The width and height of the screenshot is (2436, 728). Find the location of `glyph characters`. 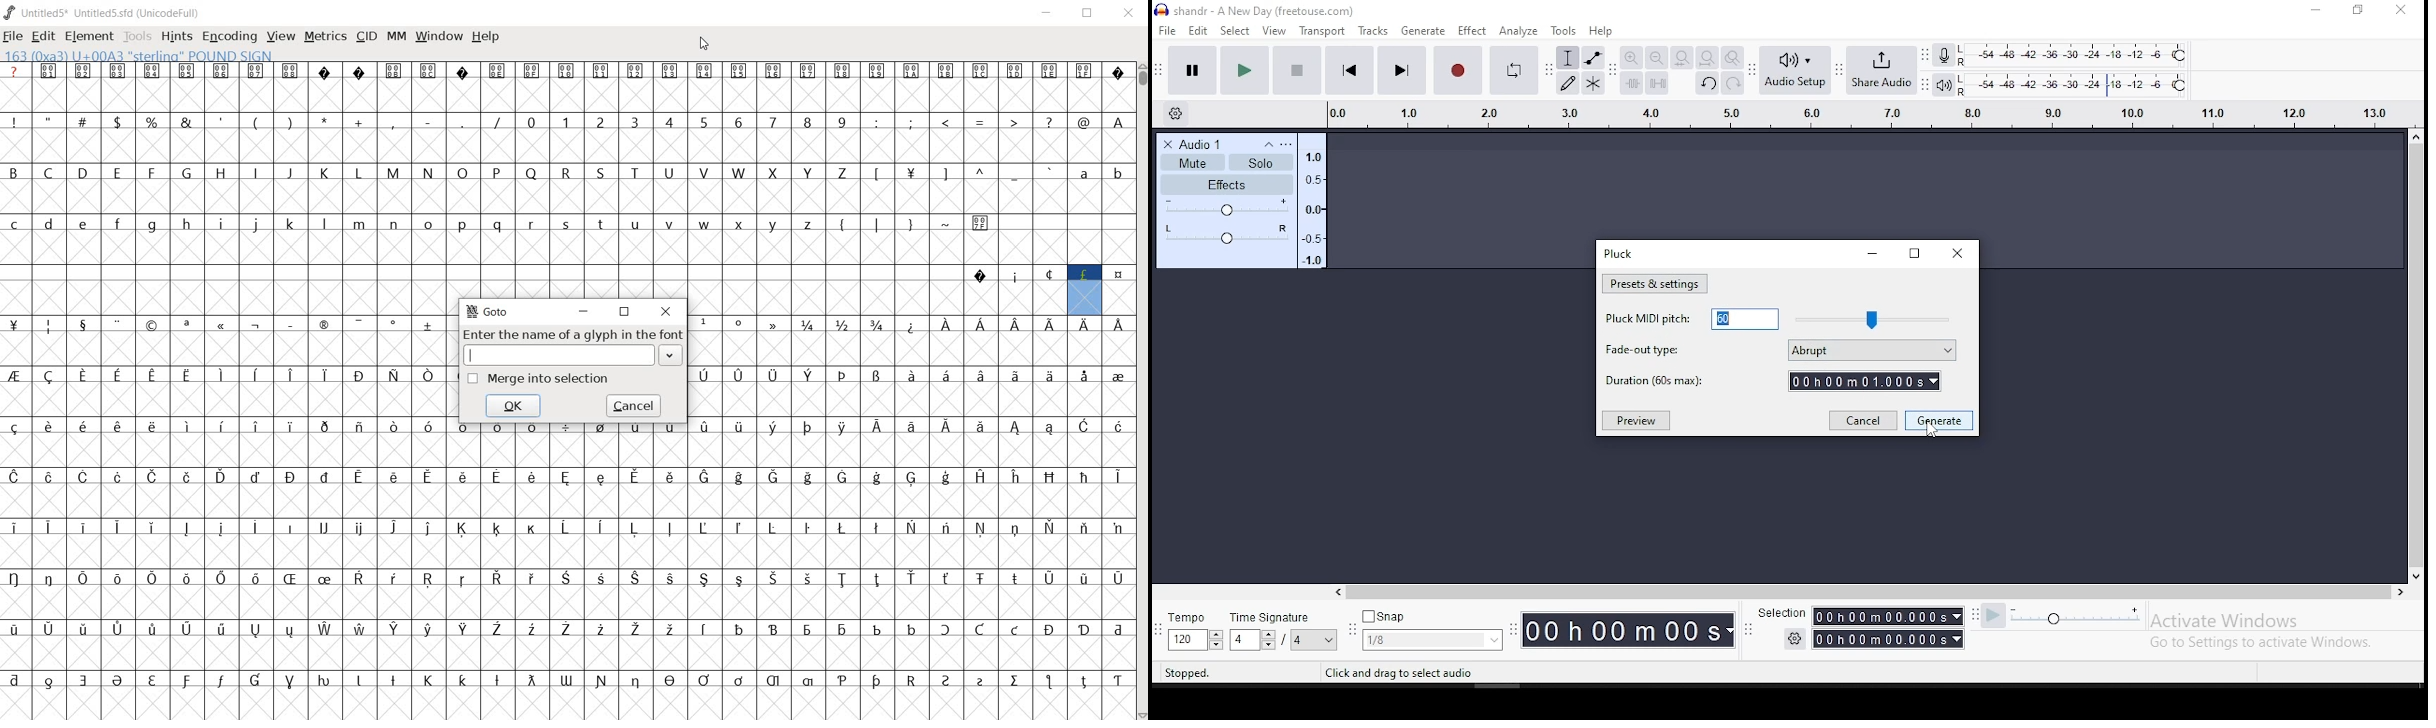

glyph characters is located at coordinates (791, 163).